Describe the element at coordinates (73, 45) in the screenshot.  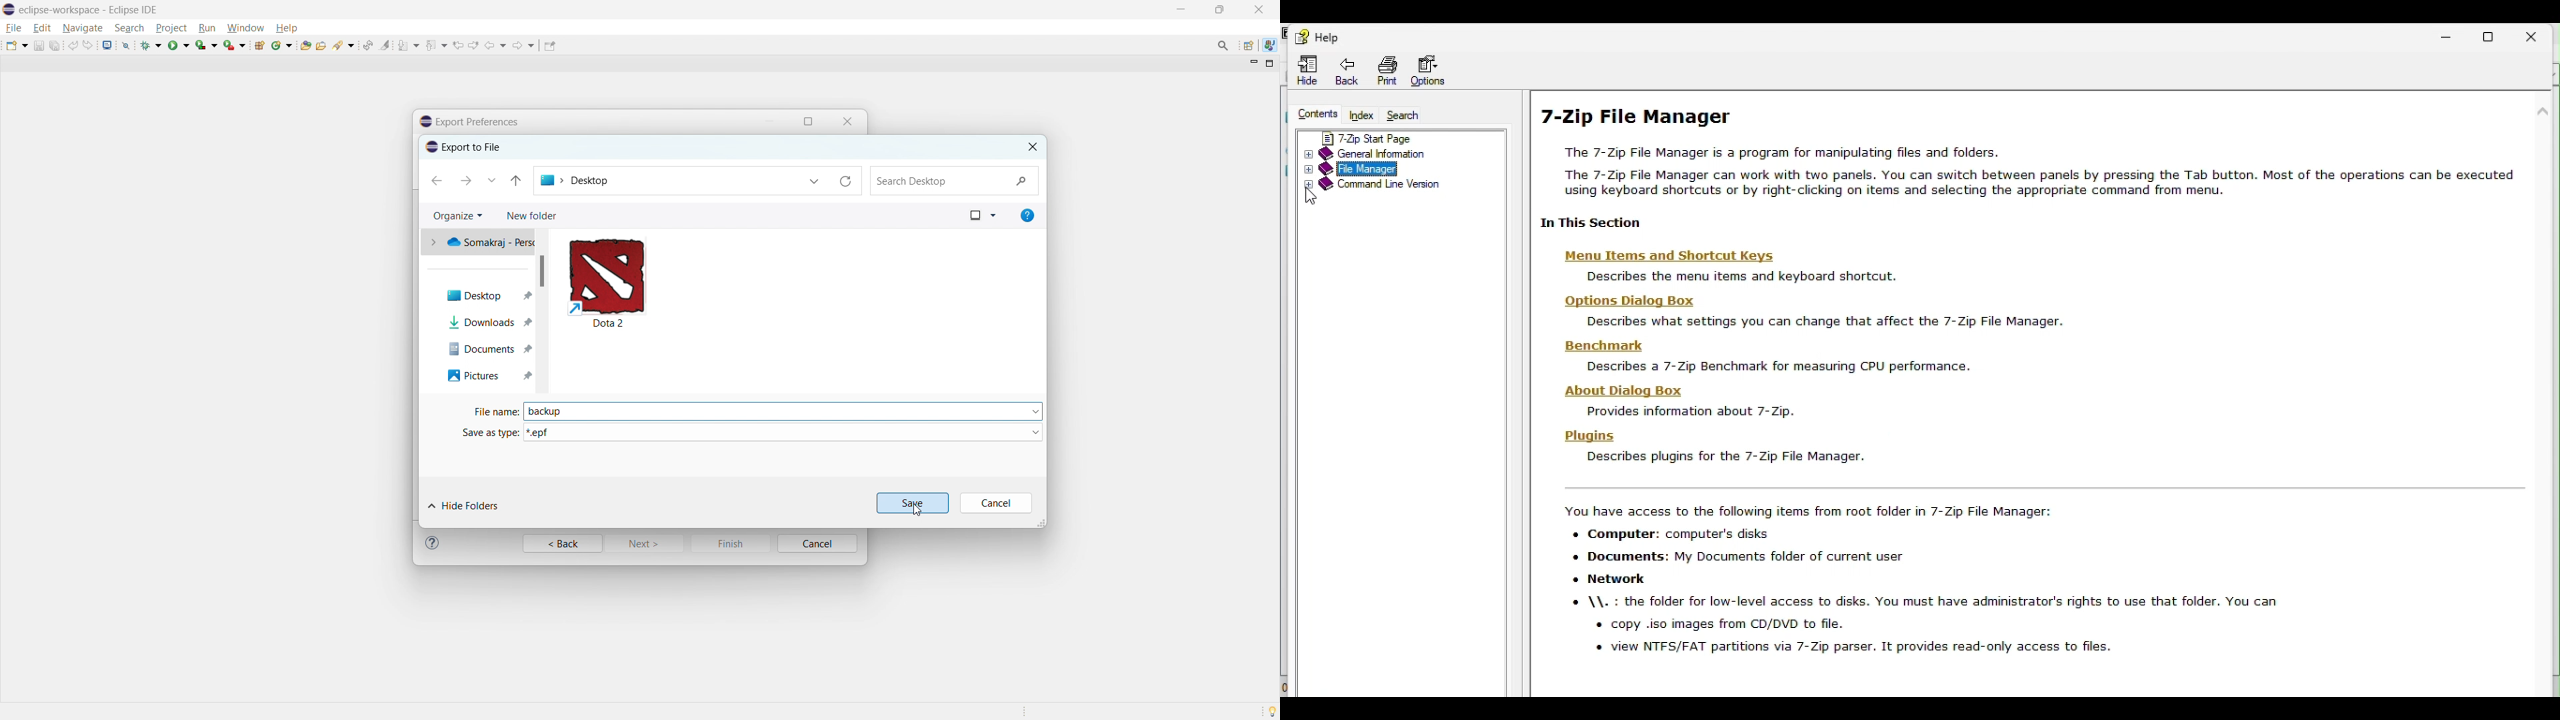
I see `undo` at that location.